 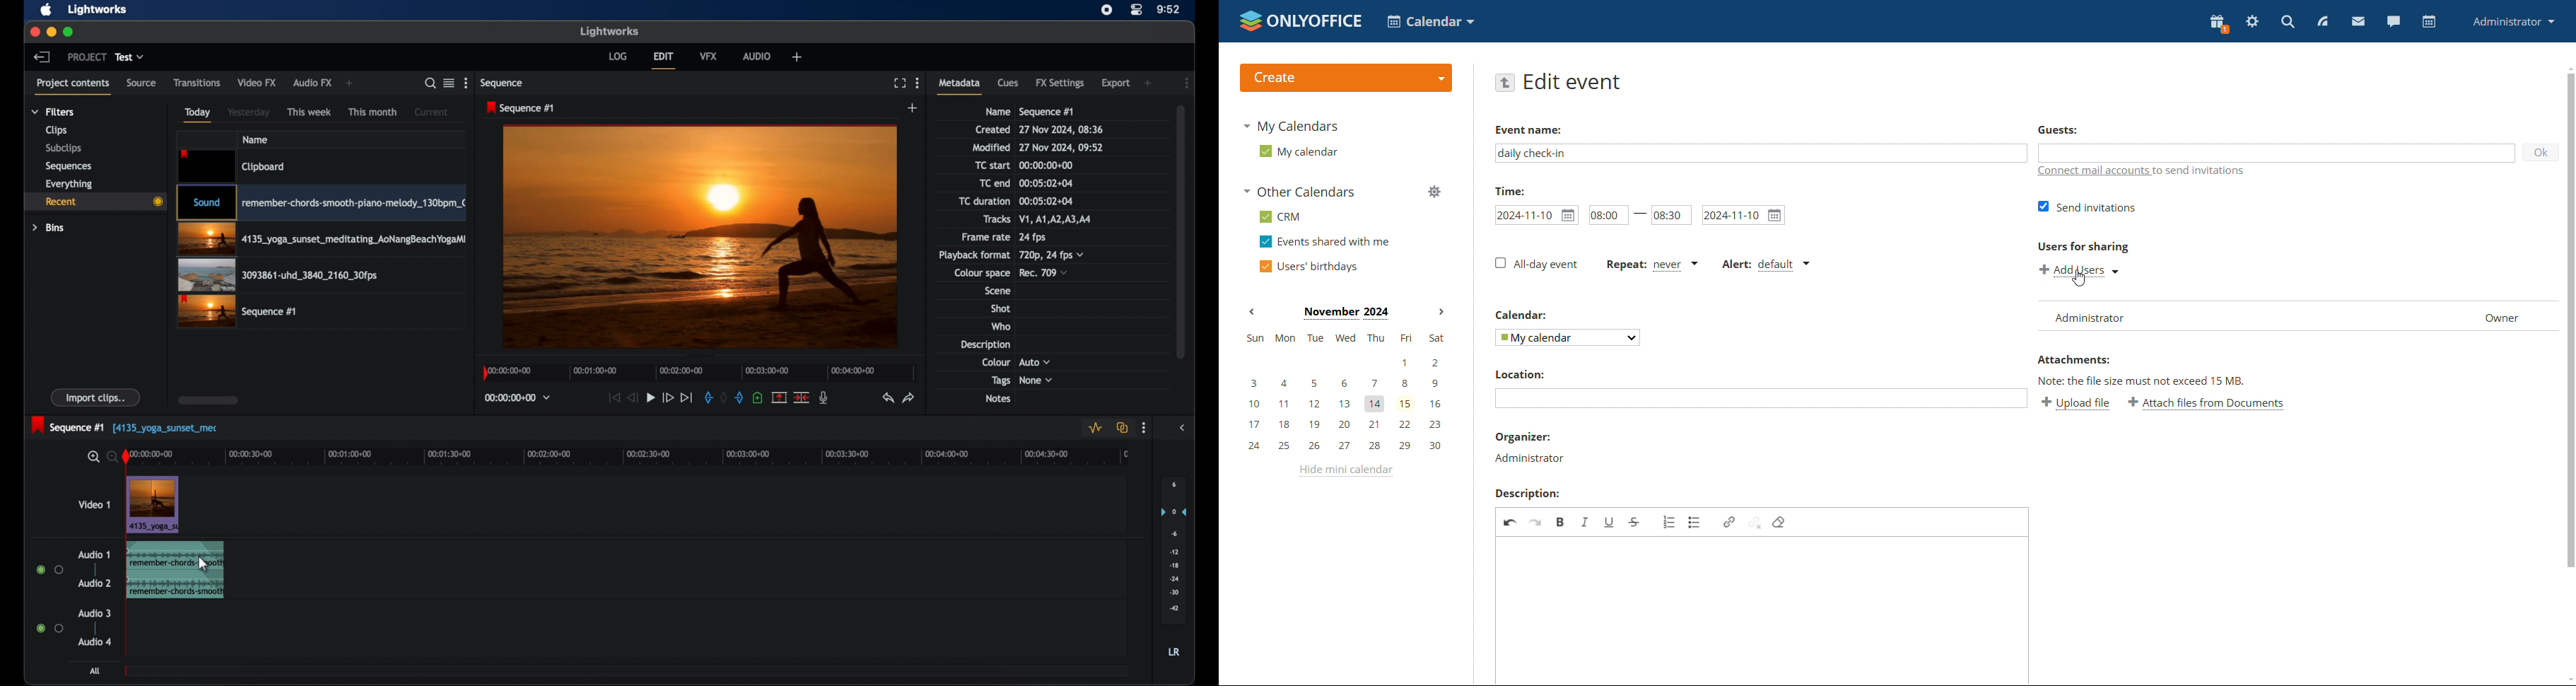 I want to click on mic, so click(x=825, y=398).